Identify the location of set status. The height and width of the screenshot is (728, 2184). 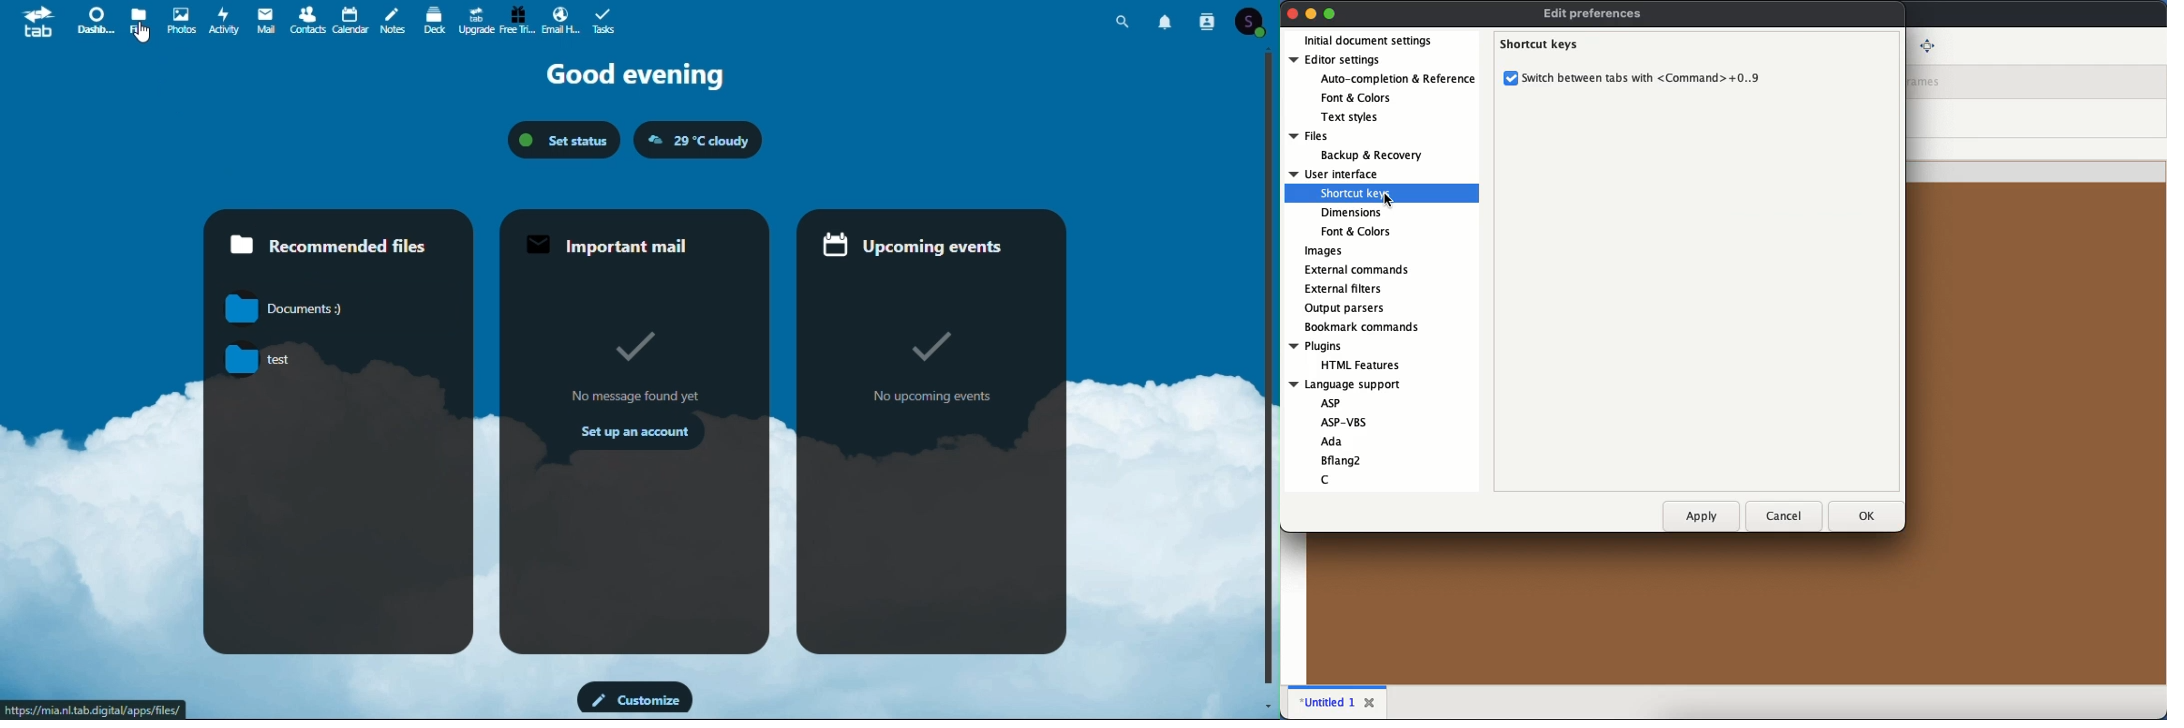
(567, 139).